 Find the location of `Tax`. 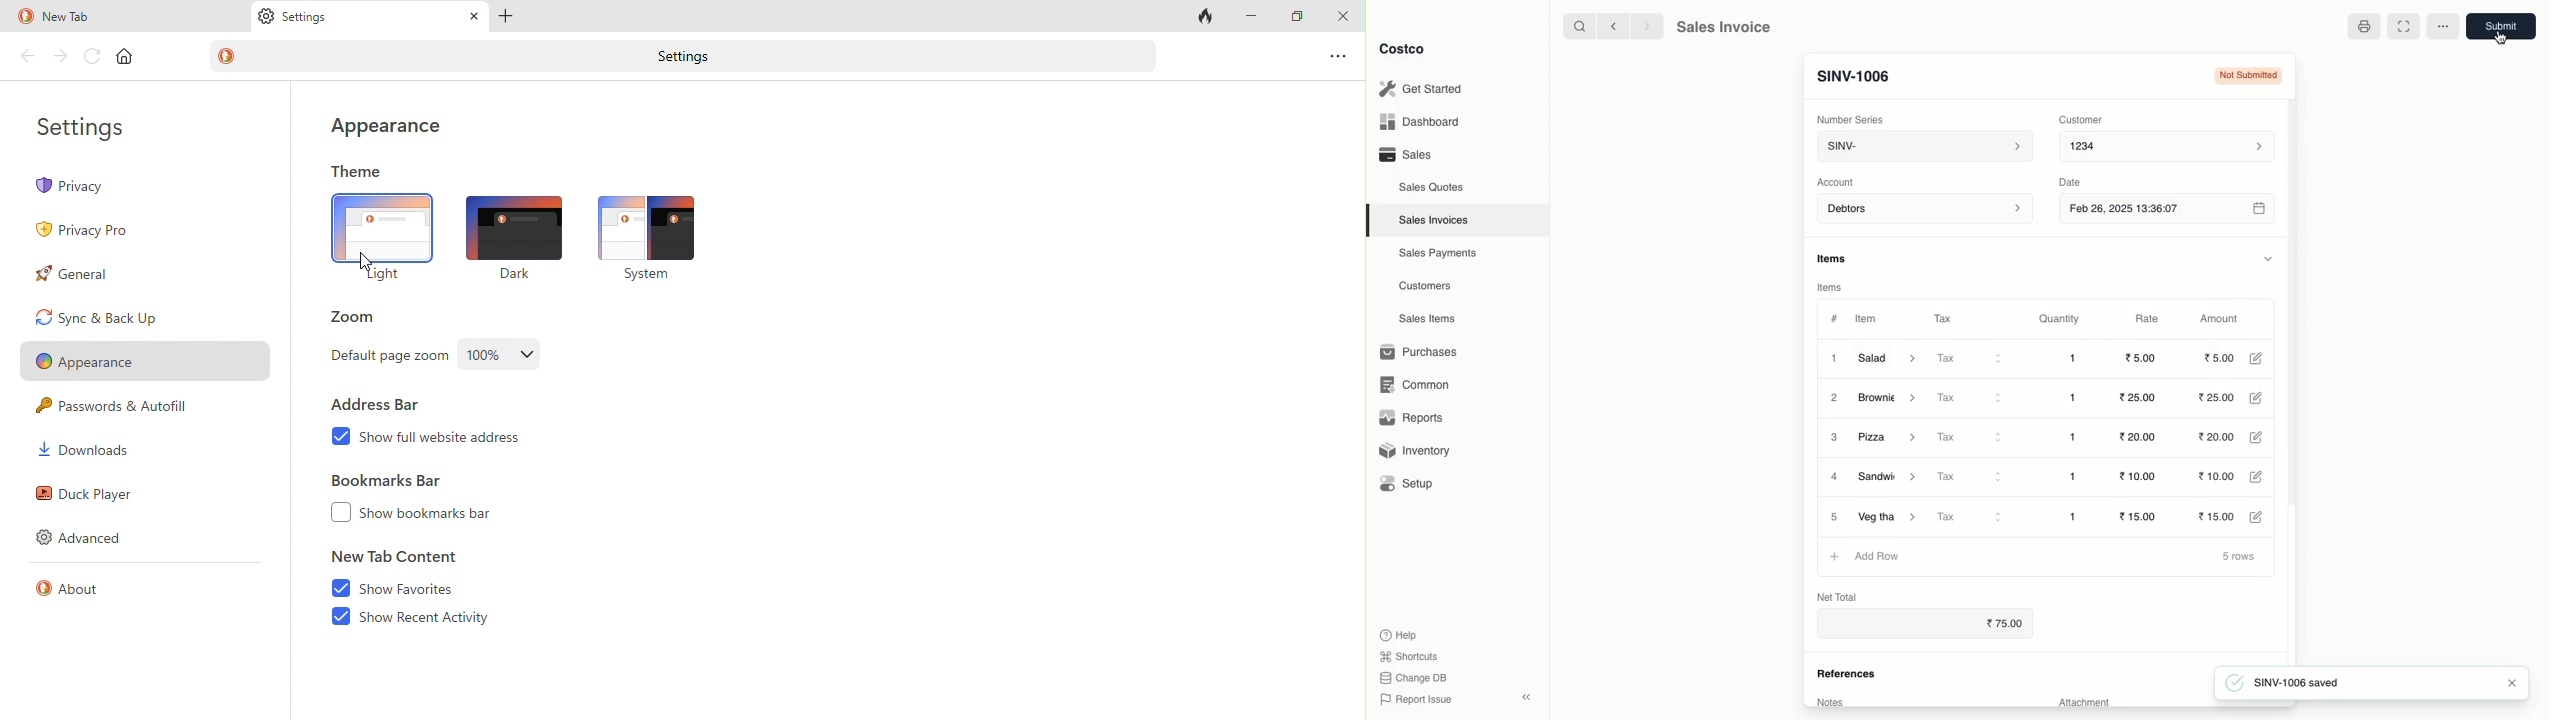

Tax is located at coordinates (1961, 516).